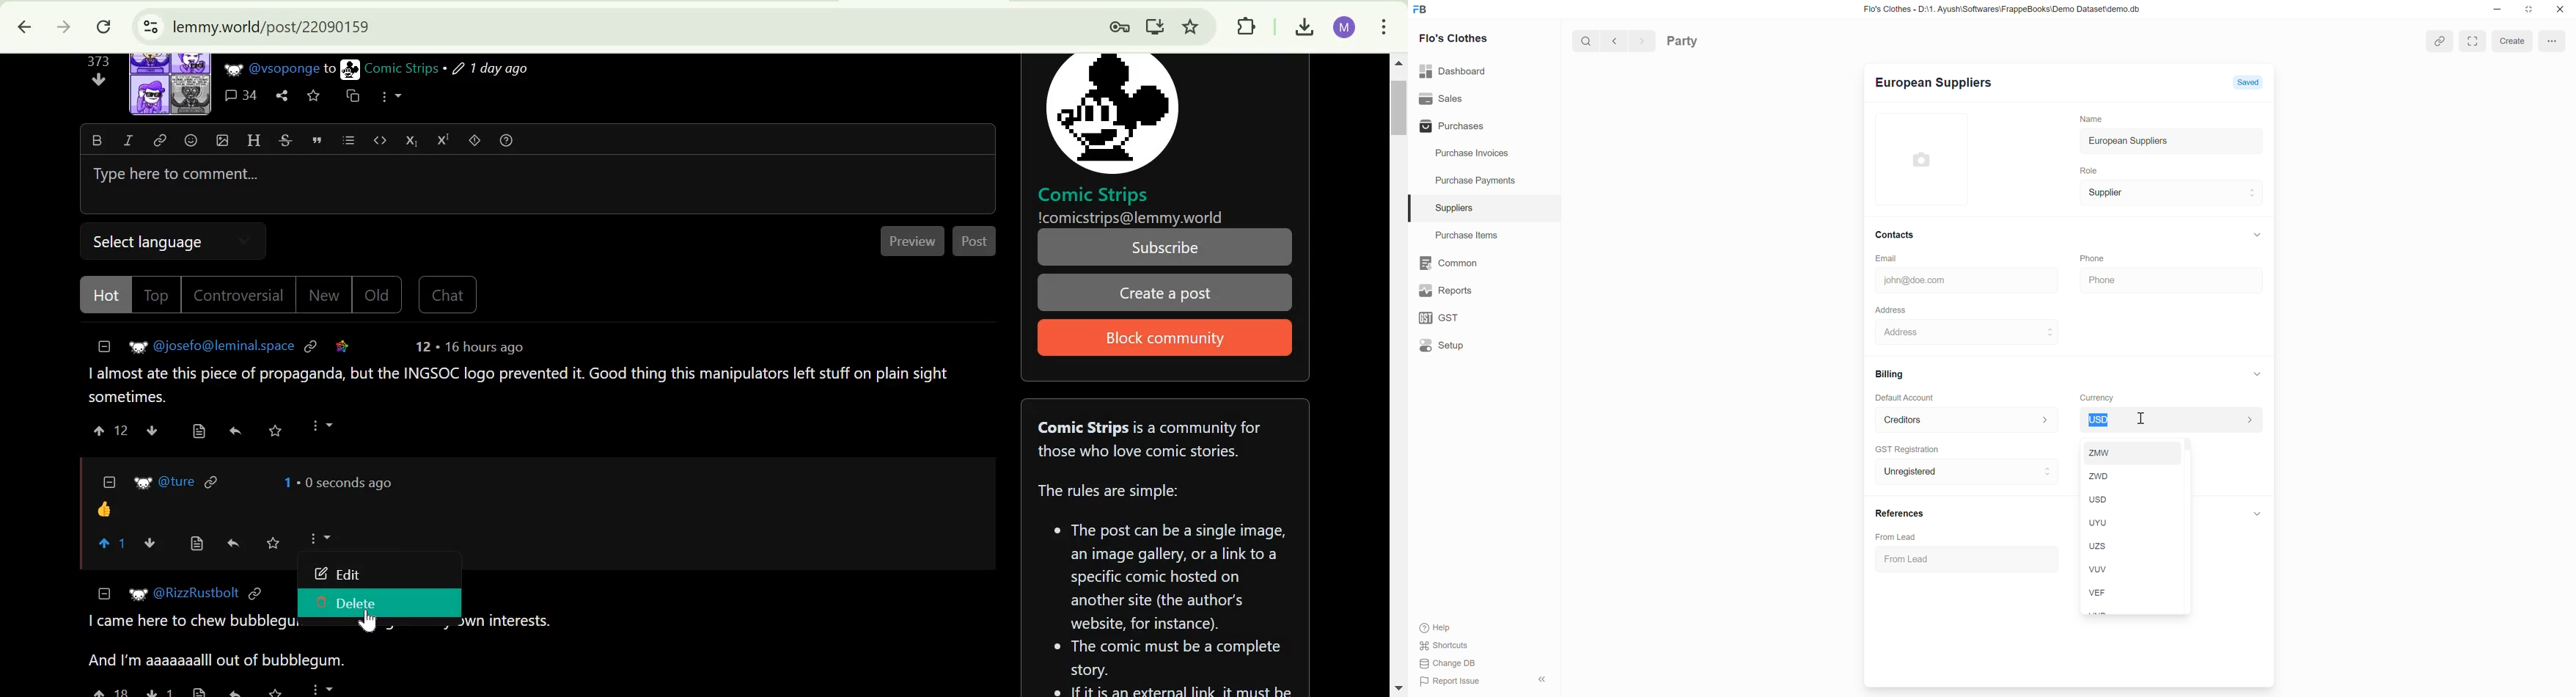 The image size is (2576, 700). I want to click on view sources, so click(197, 544).